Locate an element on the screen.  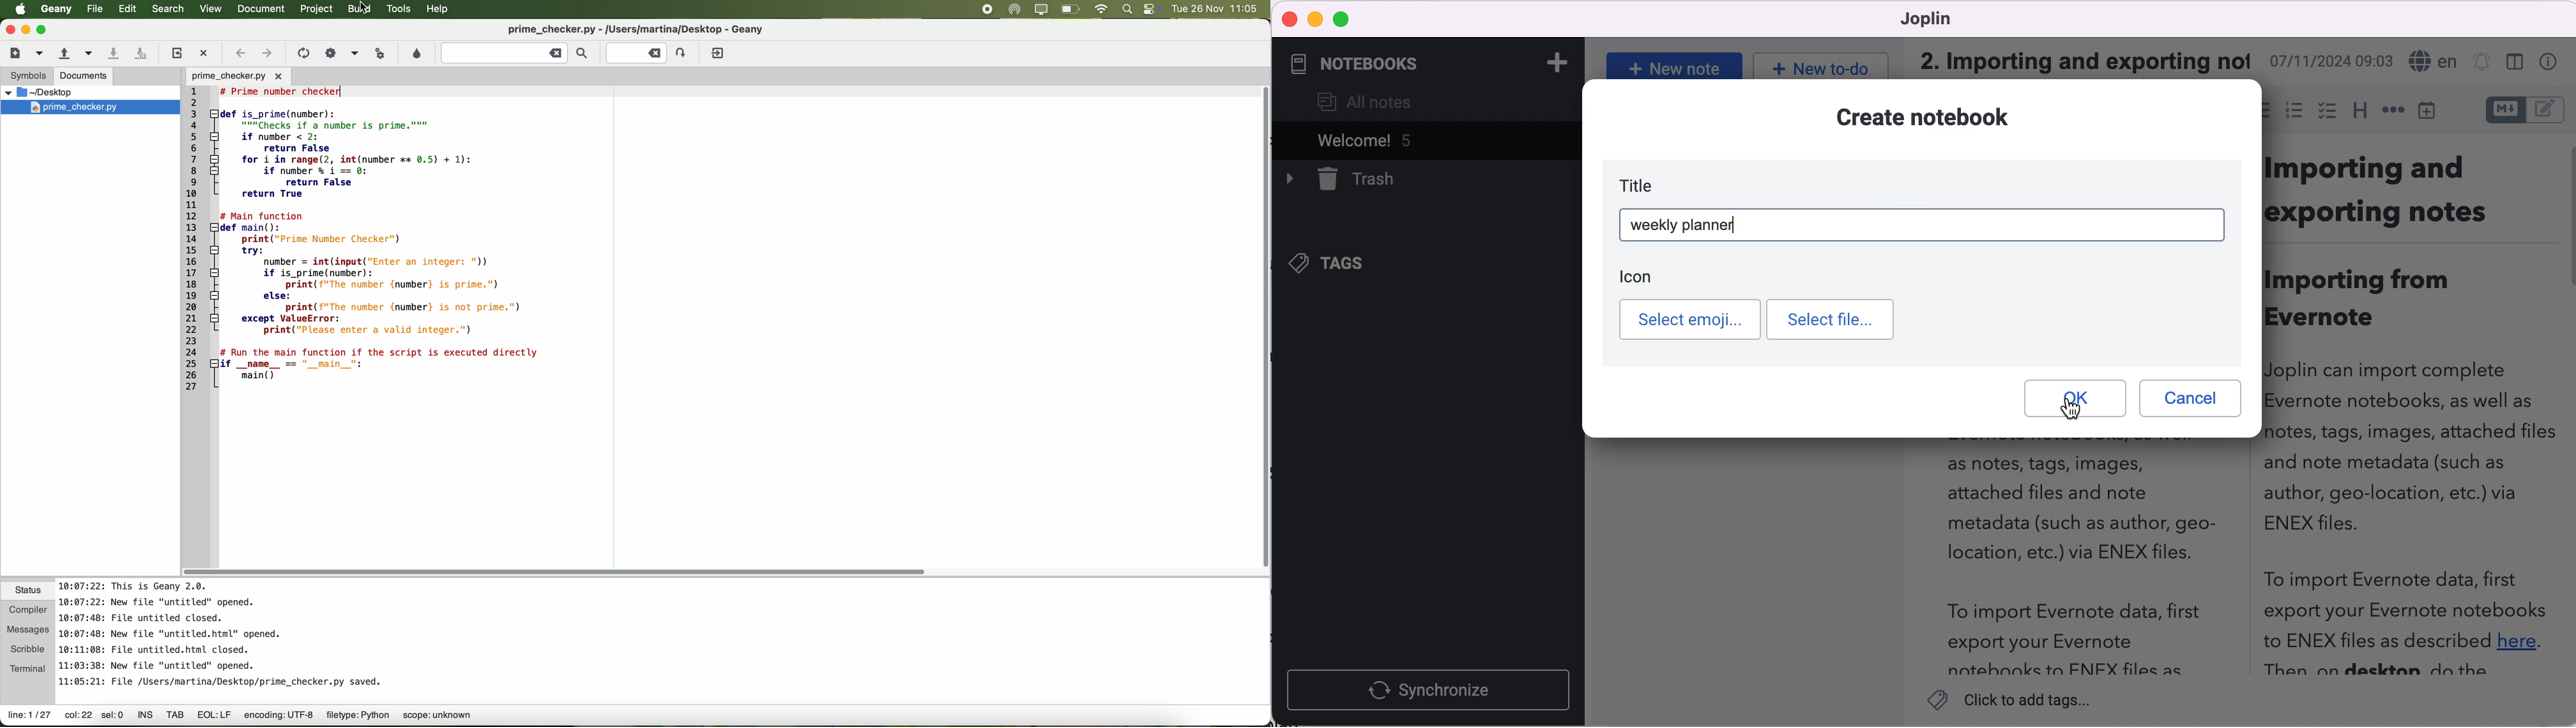
welcome! 5 is located at coordinates (1385, 143).